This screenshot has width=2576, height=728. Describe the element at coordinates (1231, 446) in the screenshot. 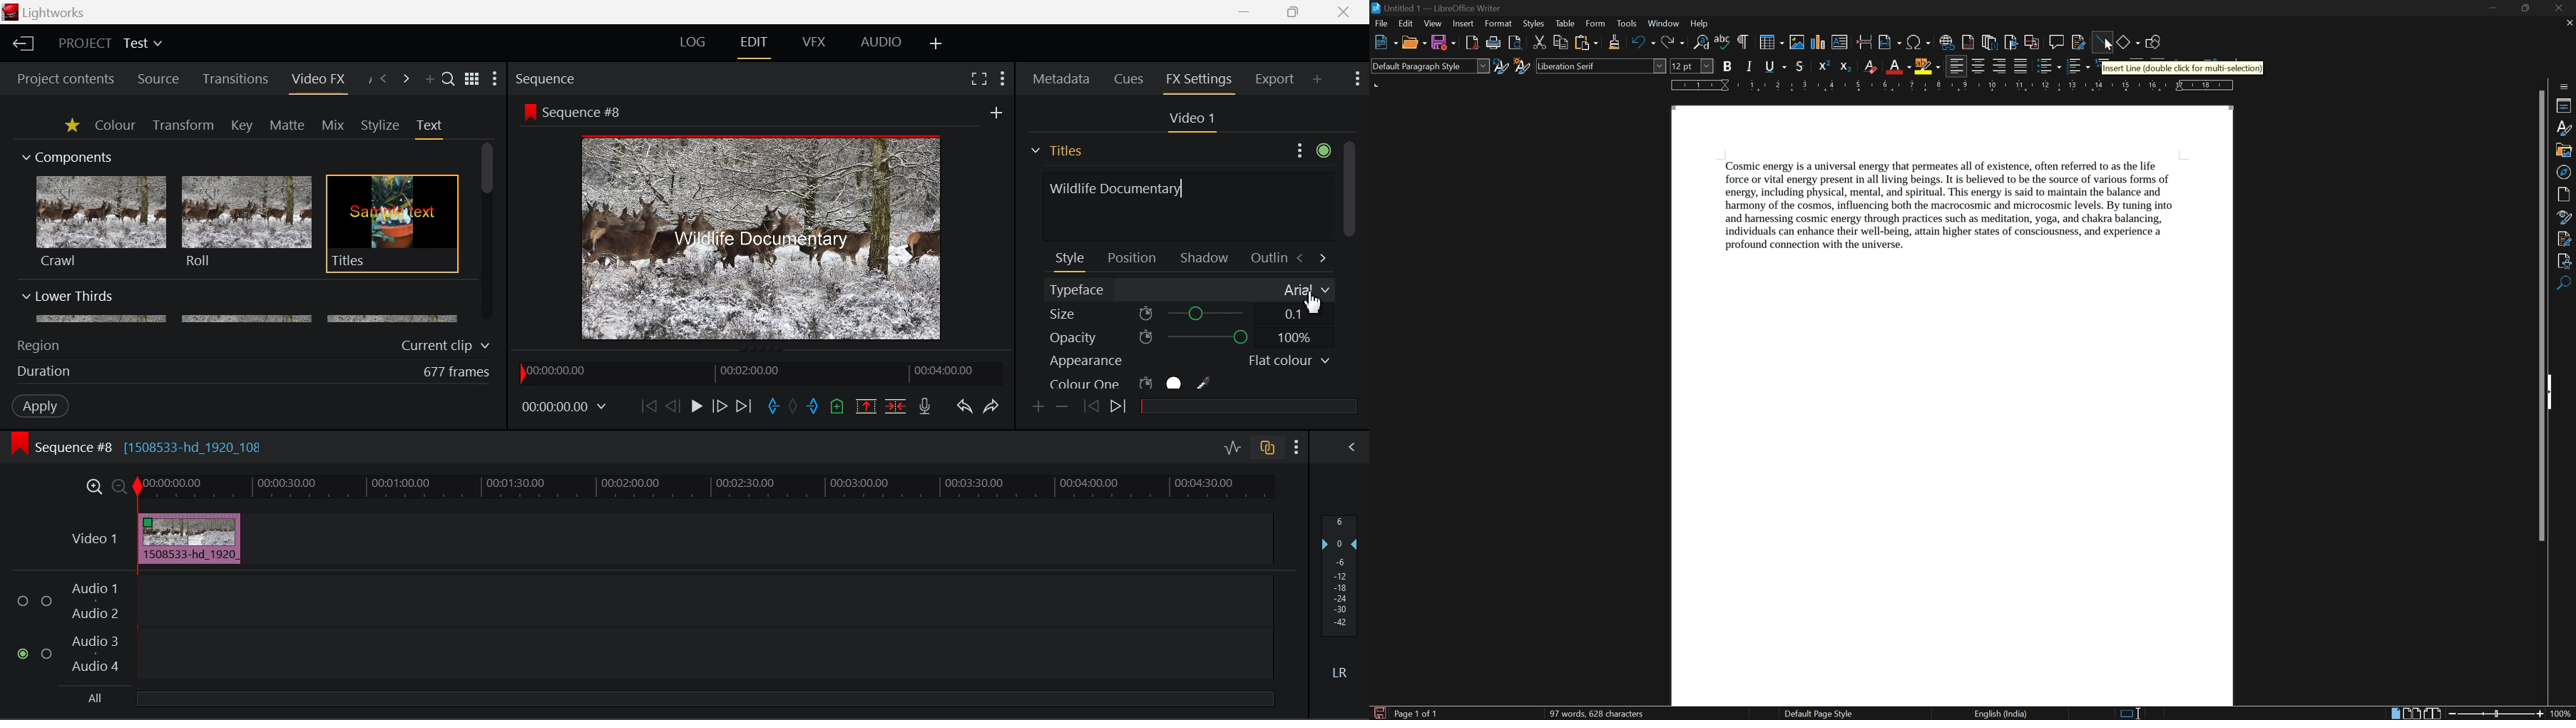

I see `Toggle audio levels editing` at that location.